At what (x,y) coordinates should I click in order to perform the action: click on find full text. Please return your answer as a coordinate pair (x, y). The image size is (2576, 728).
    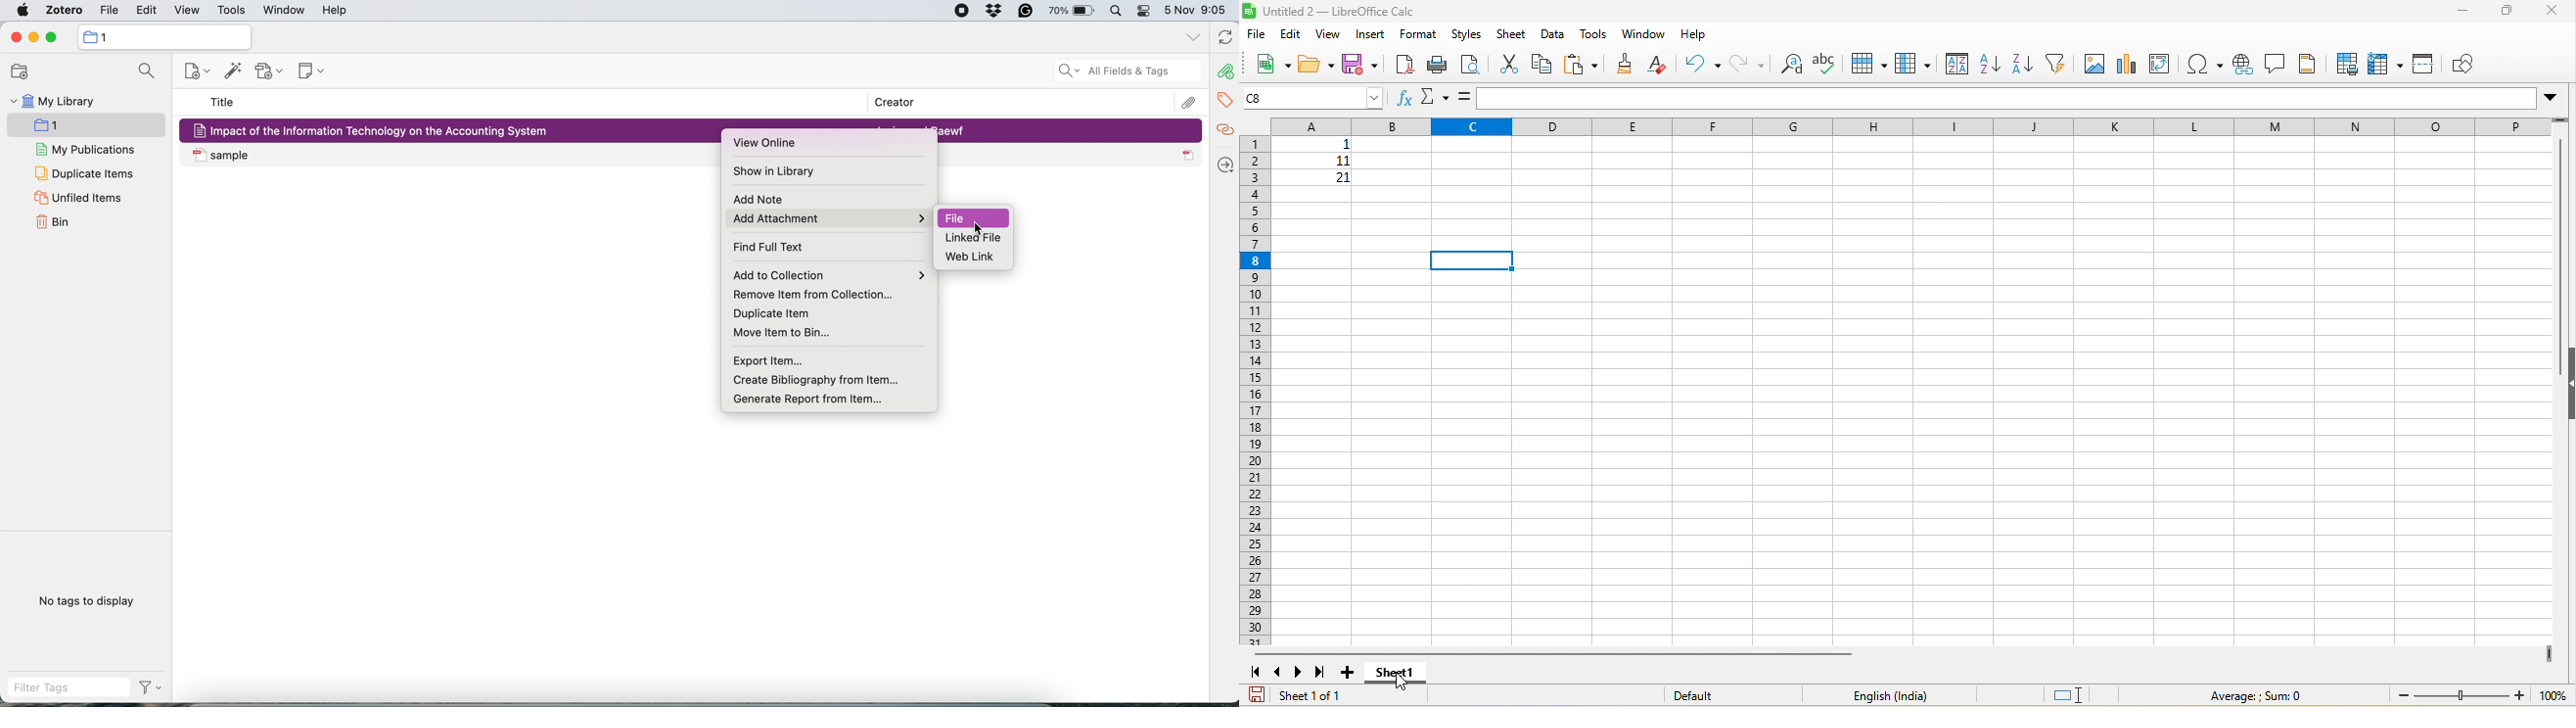
    Looking at the image, I should click on (778, 247).